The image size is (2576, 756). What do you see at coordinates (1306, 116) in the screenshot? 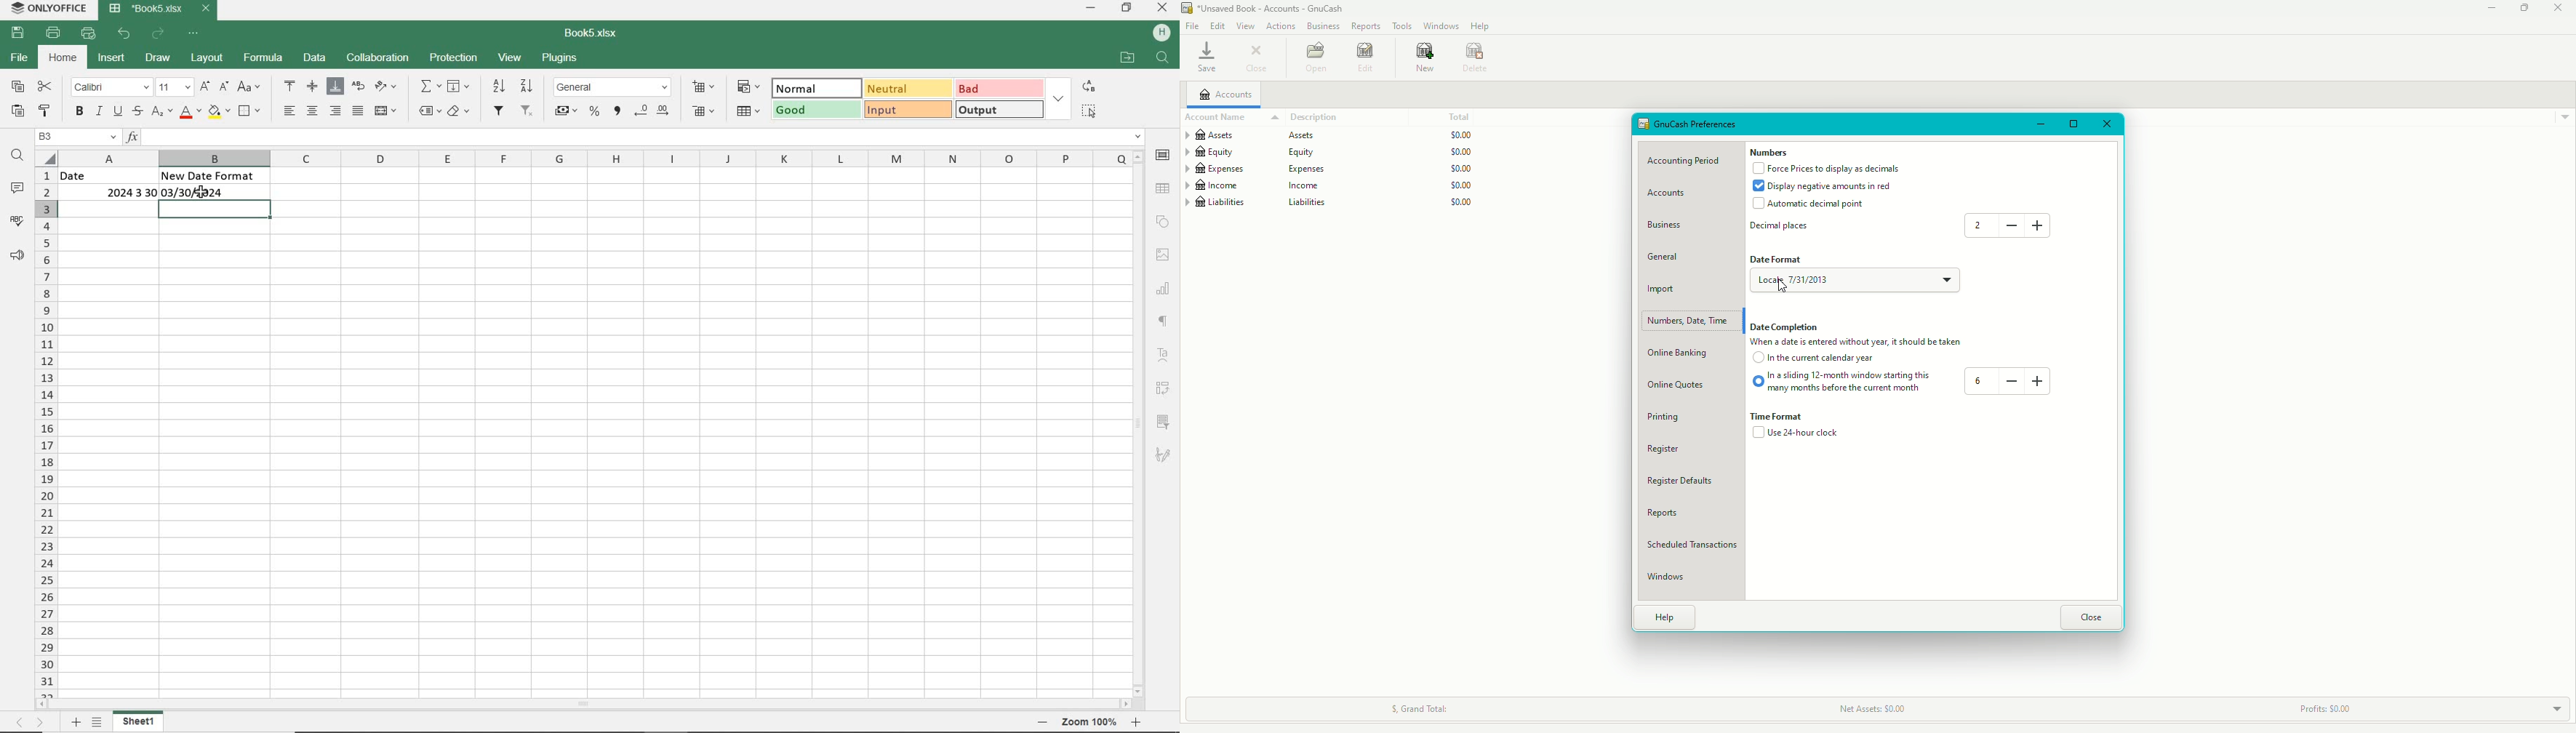
I see `Description` at bounding box center [1306, 116].